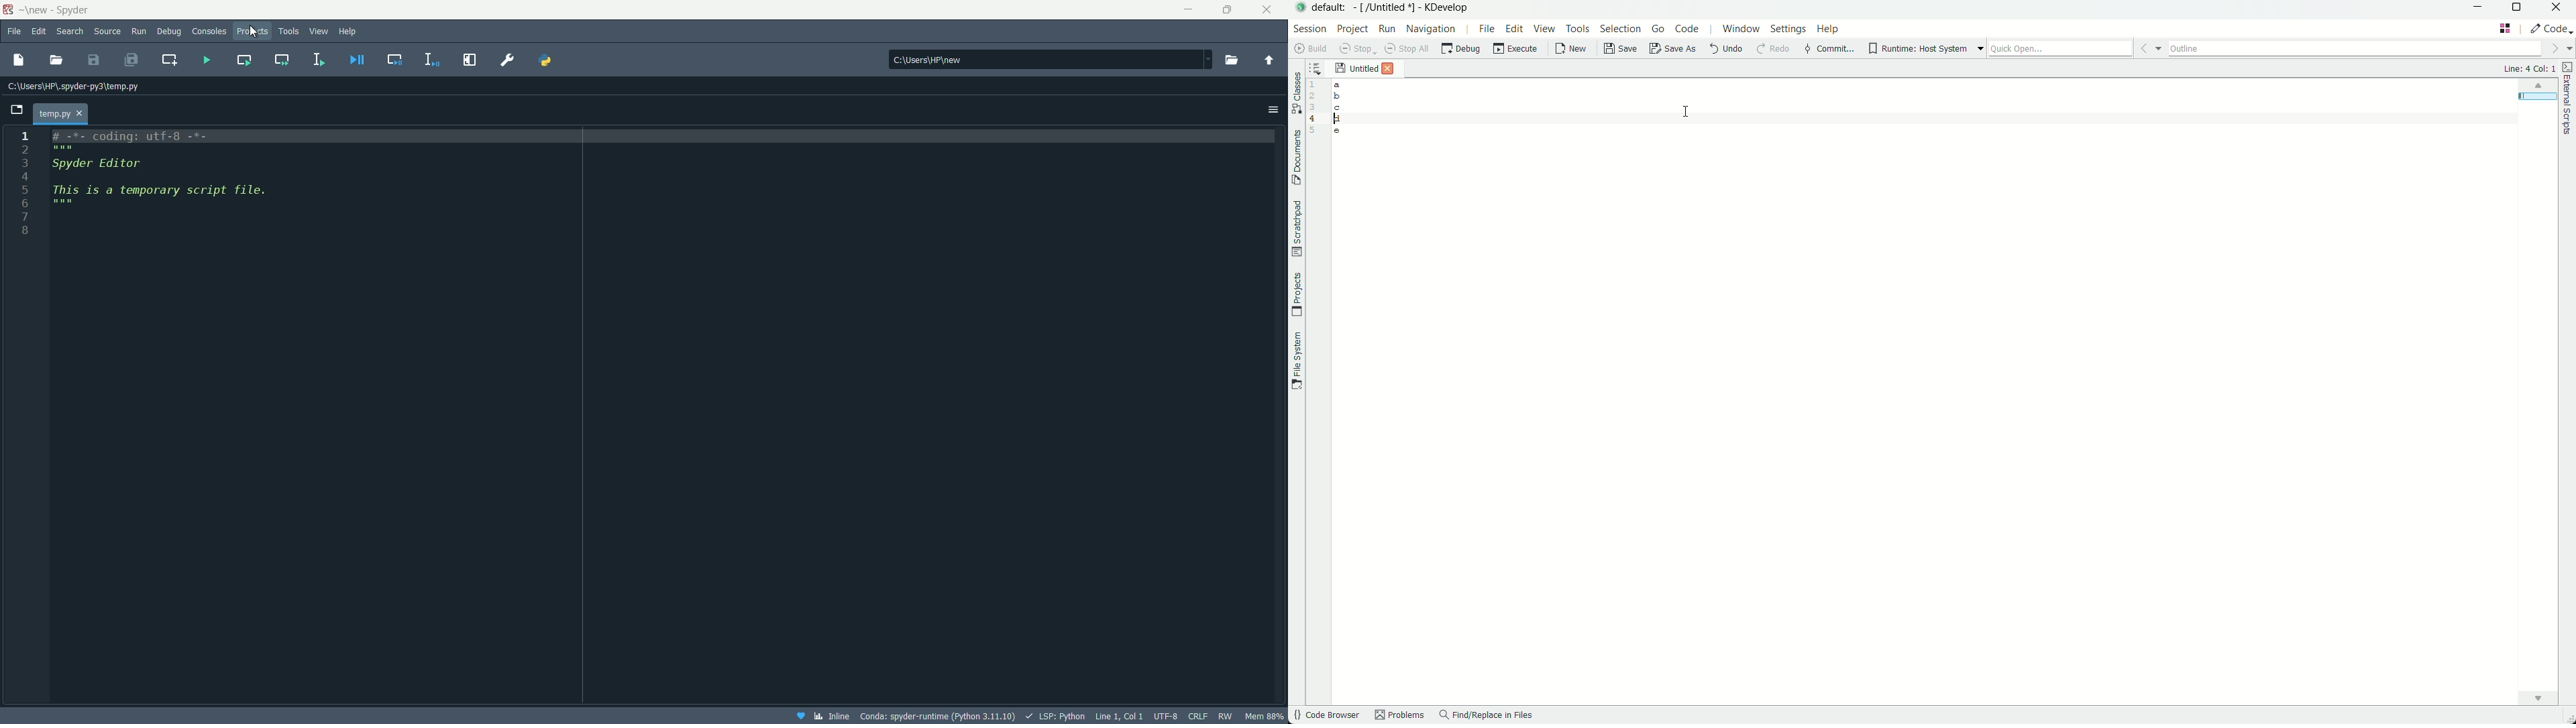 This screenshot has height=728, width=2576. What do you see at coordinates (1201, 715) in the screenshot?
I see `crlf` at bounding box center [1201, 715].